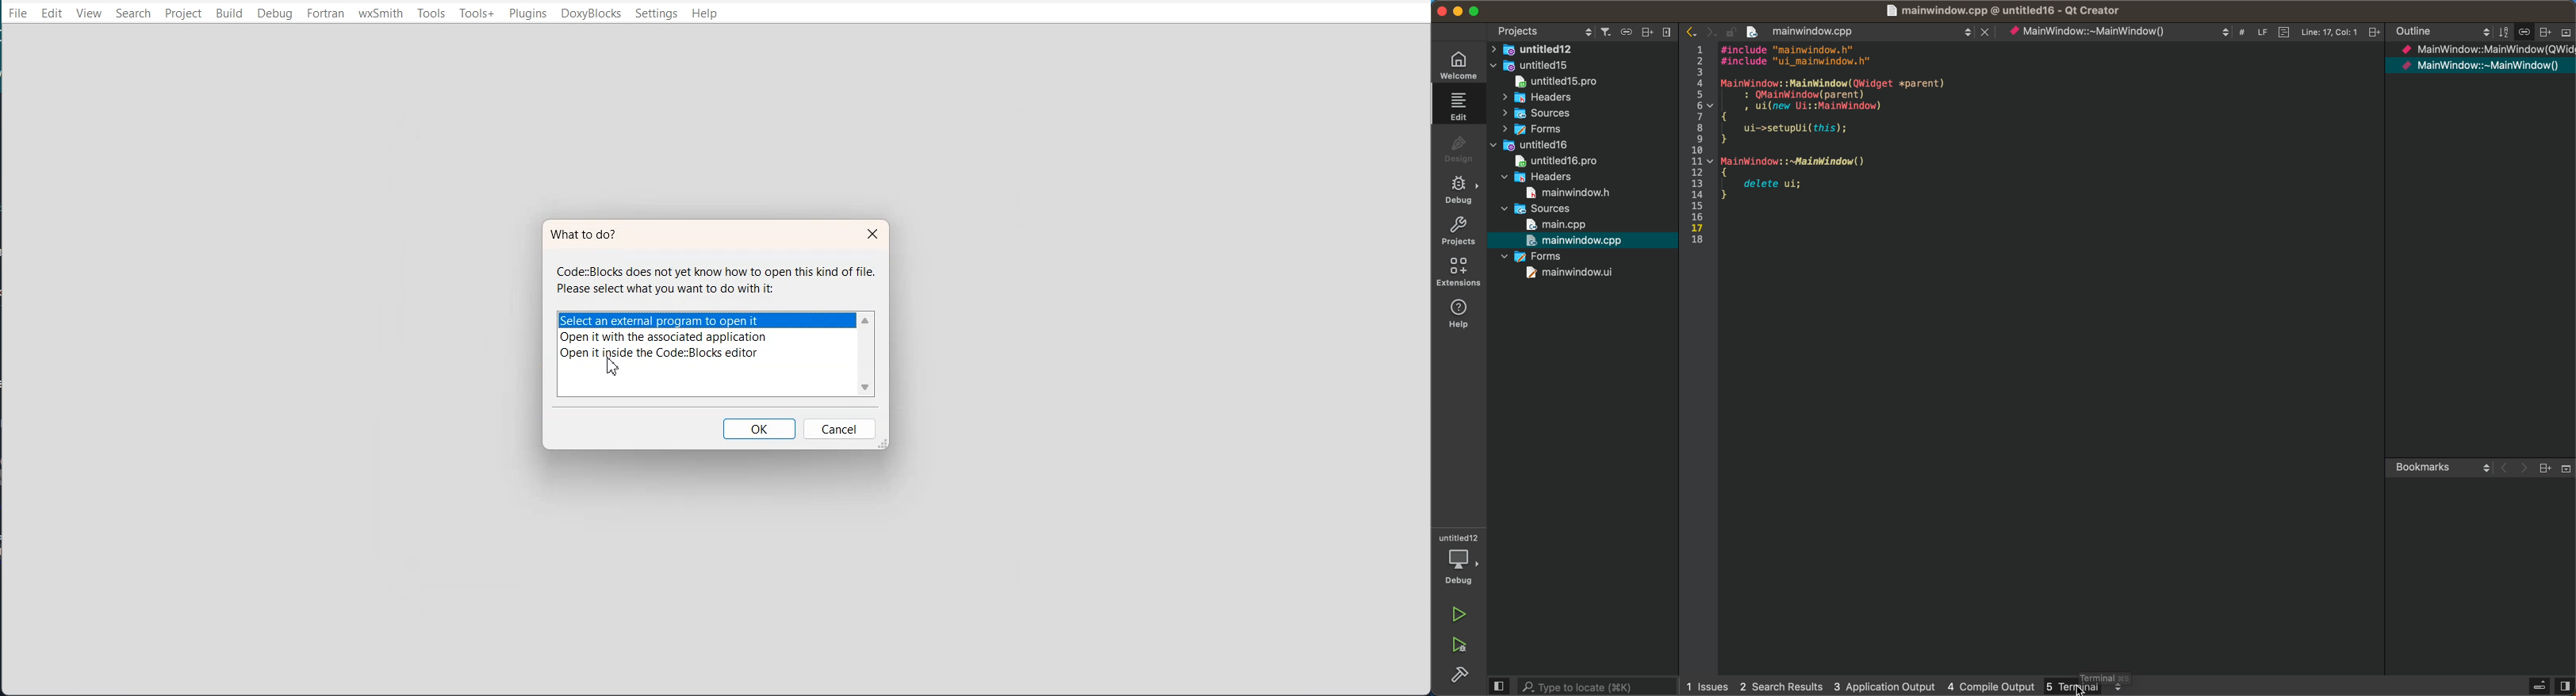 The width and height of the screenshot is (2576, 700). Describe the element at coordinates (431, 13) in the screenshot. I see `Tools` at that location.